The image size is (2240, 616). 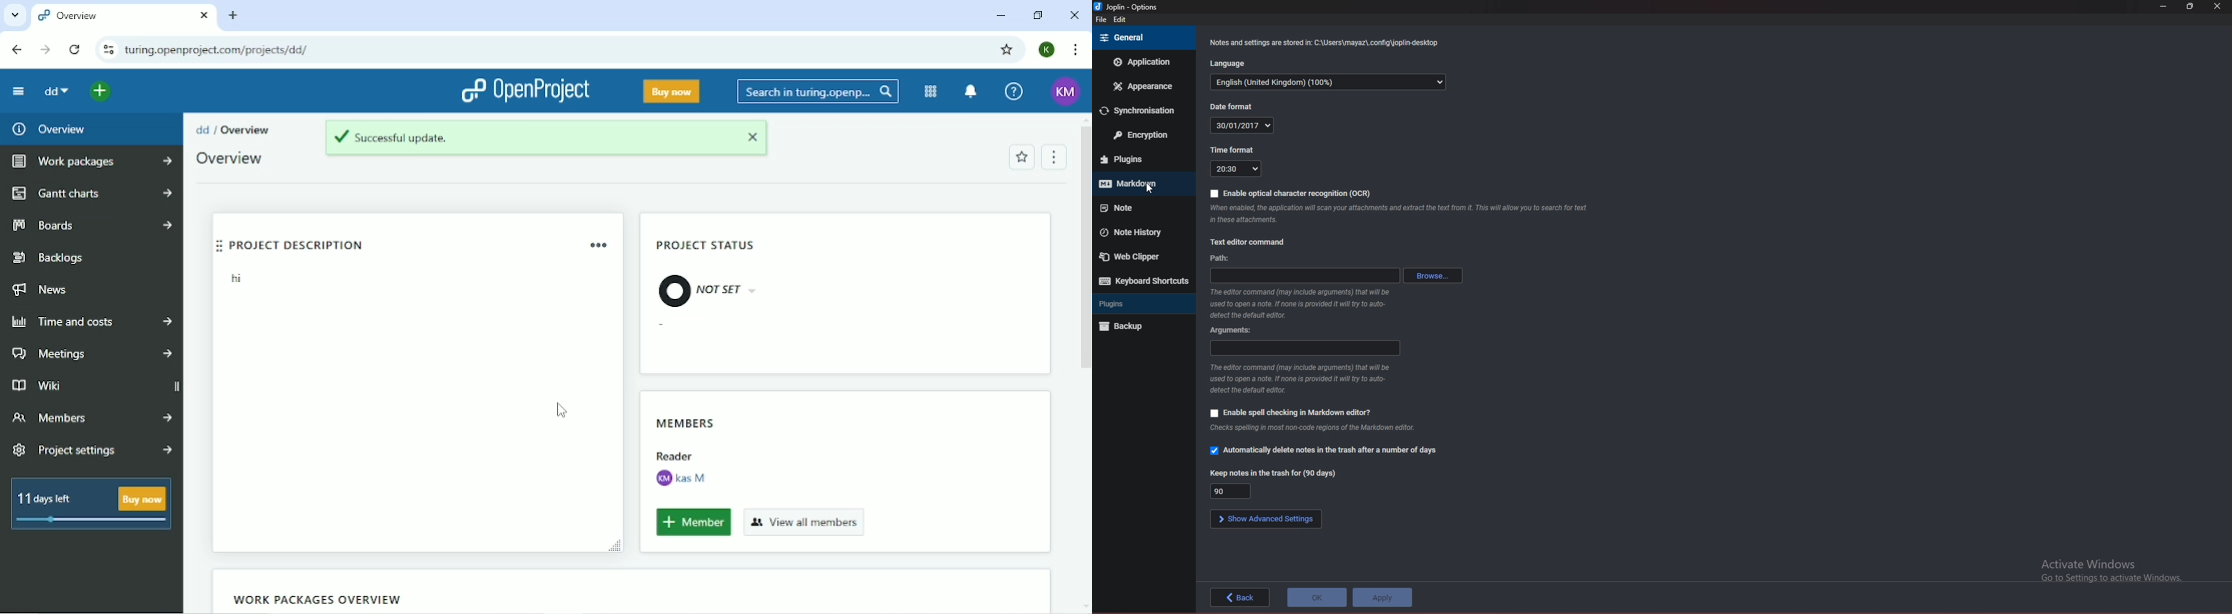 I want to click on text editor command, so click(x=1248, y=242).